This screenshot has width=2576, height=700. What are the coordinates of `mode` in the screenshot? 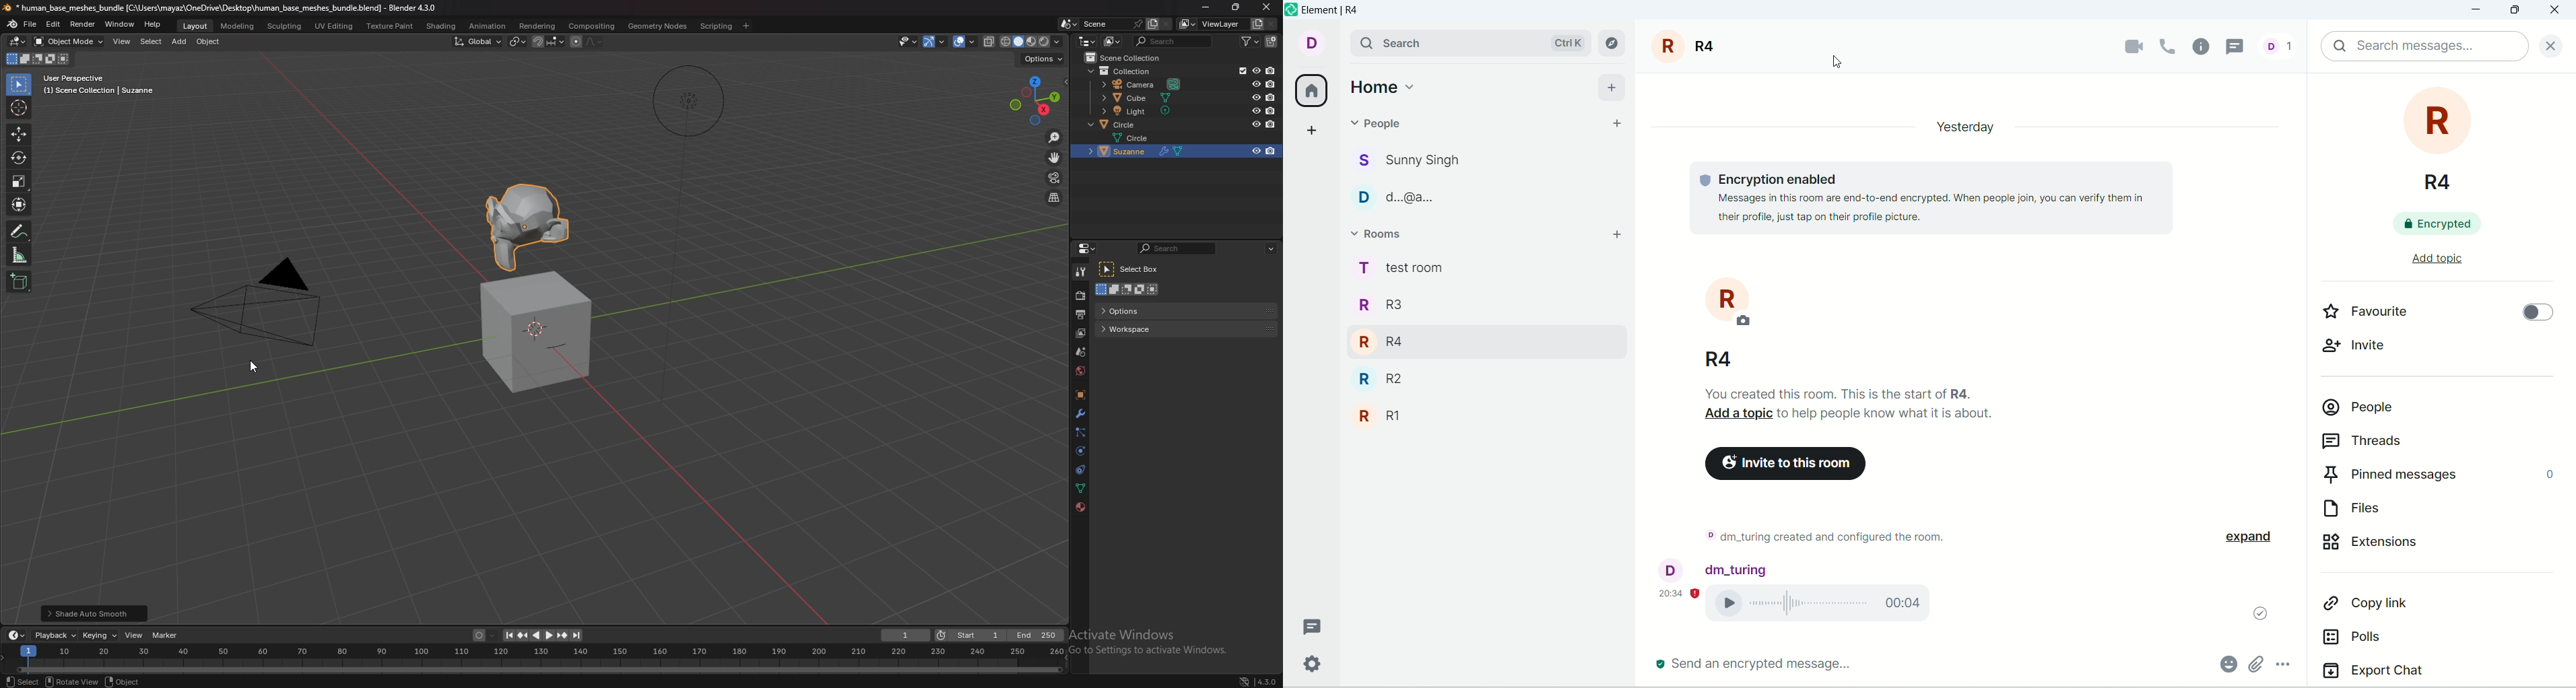 It's located at (1129, 291).